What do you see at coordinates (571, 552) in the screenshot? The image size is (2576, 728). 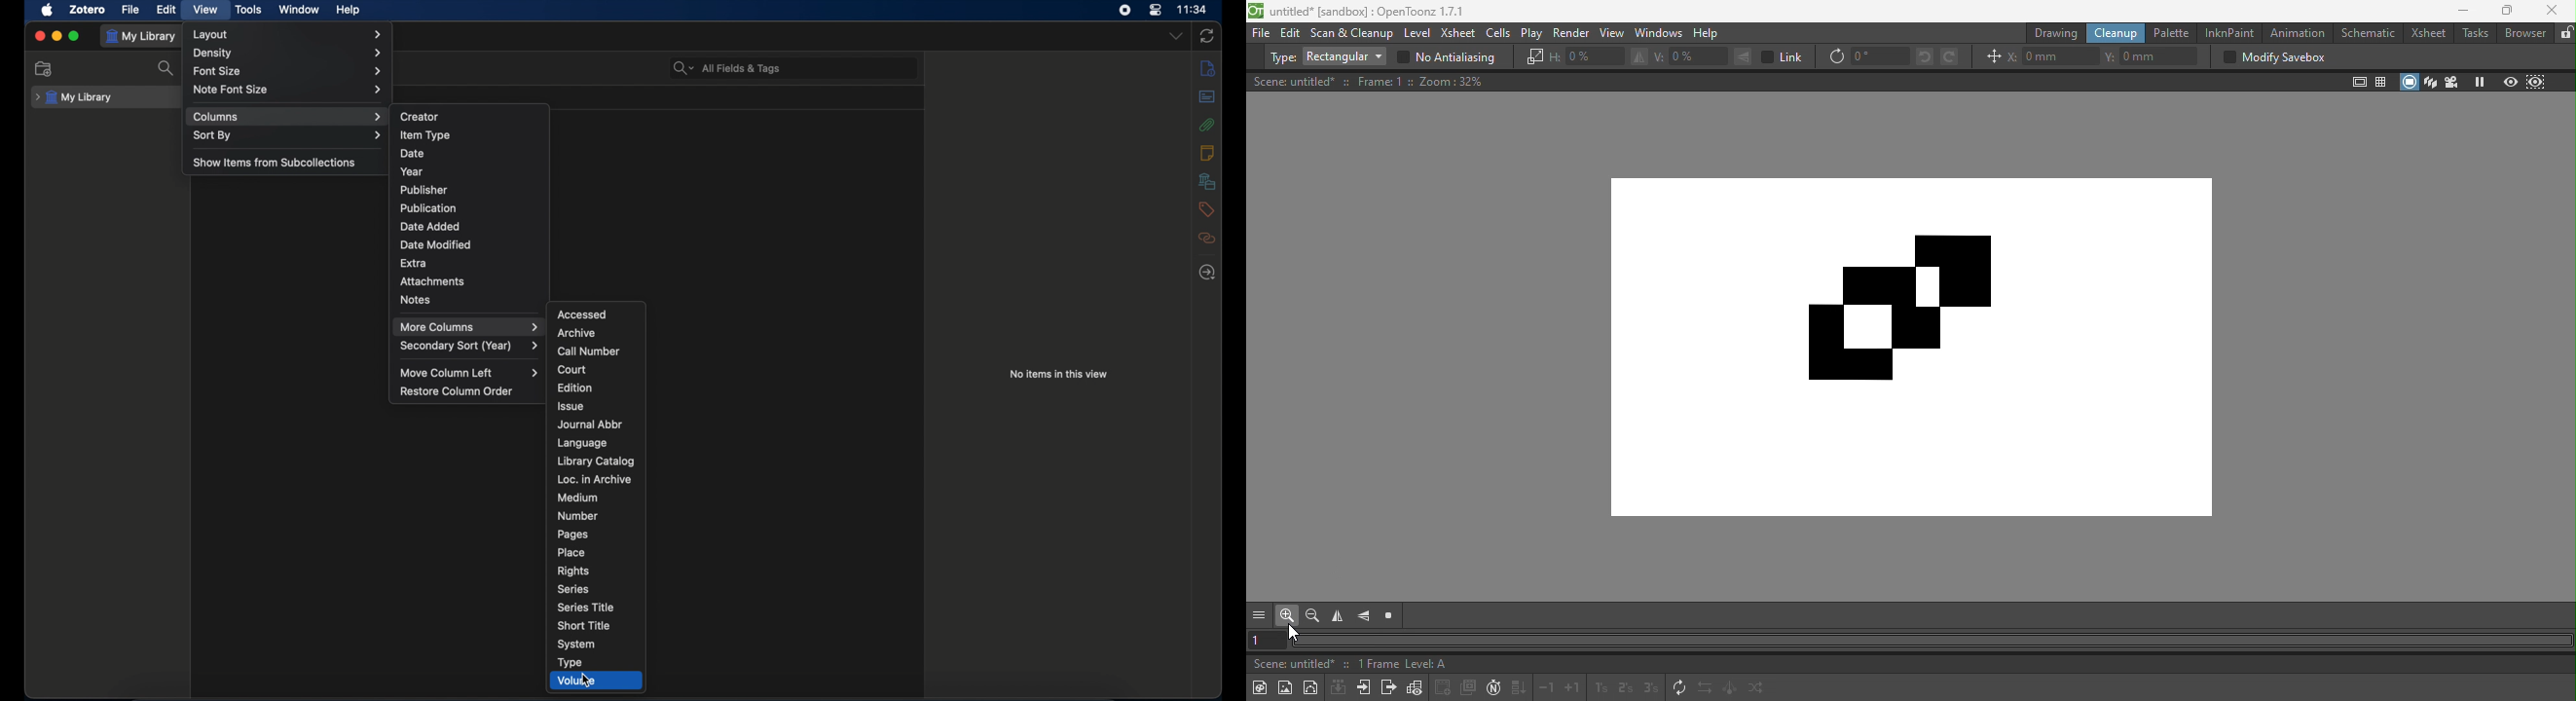 I see `place` at bounding box center [571, 552].